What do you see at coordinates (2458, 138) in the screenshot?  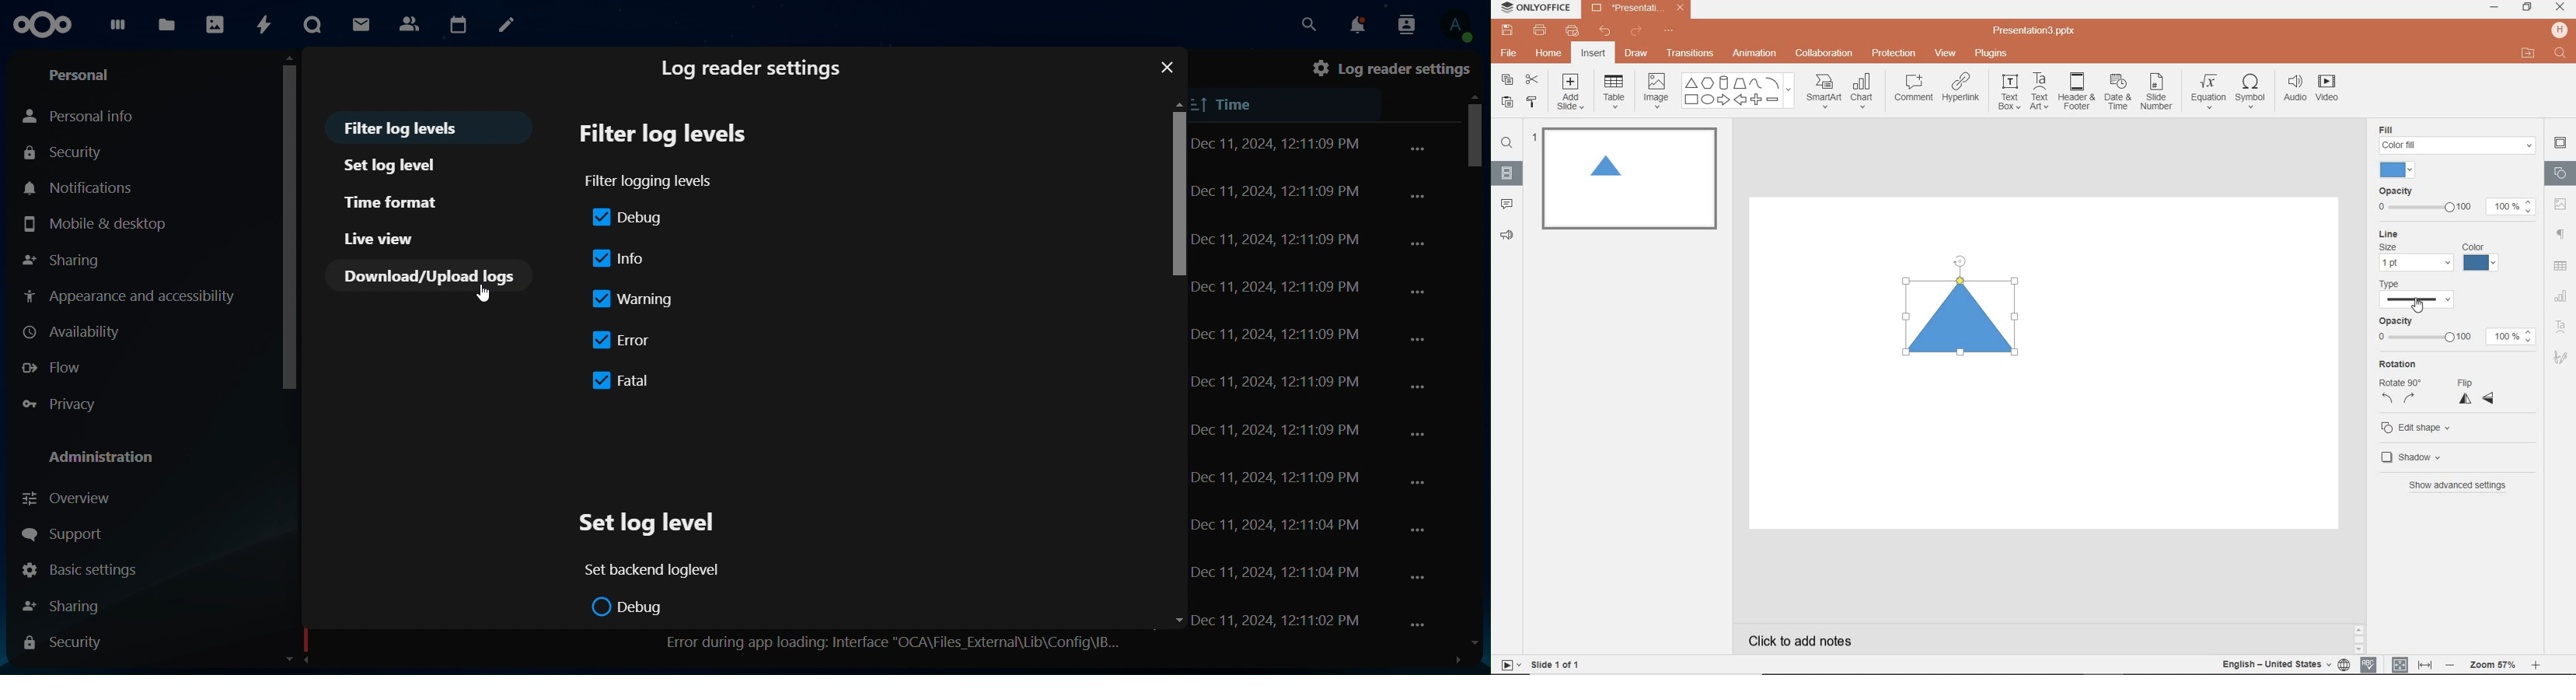 I see `fill` at bounding box center [2458, 138].